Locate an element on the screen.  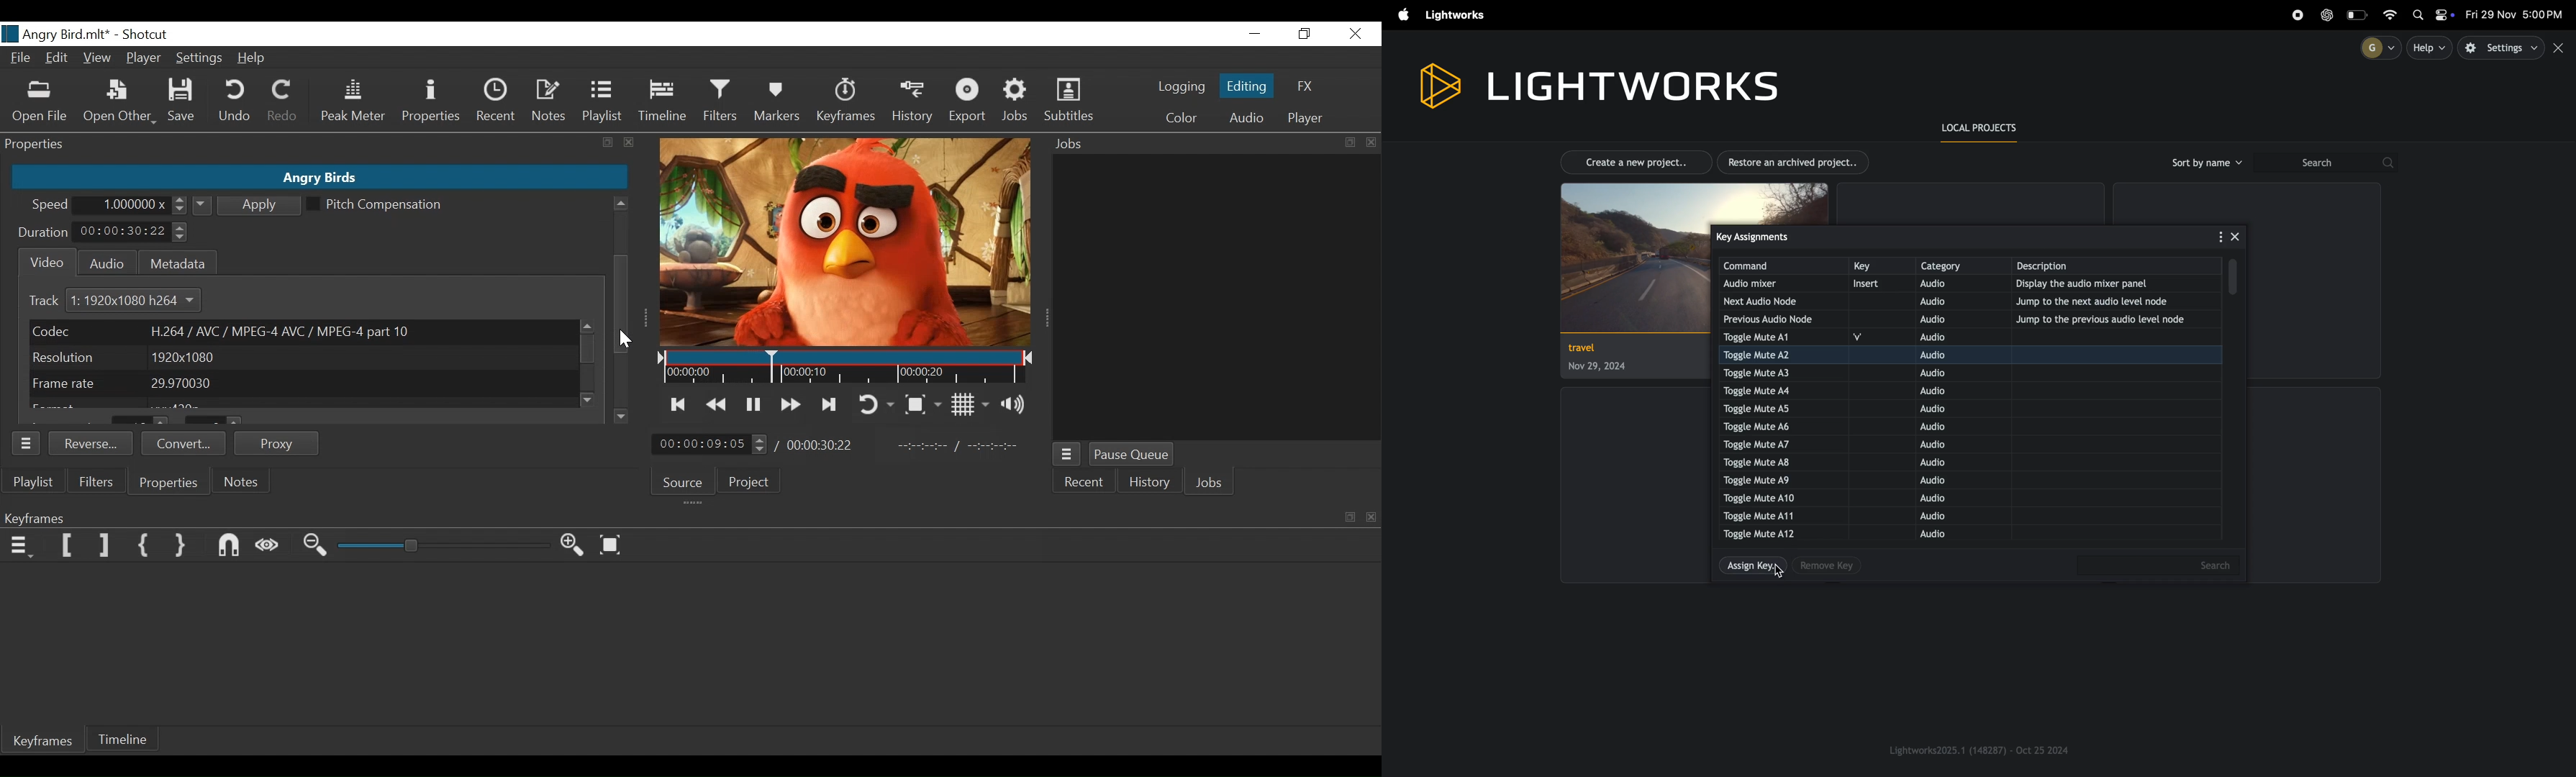
audio is located at coordinates (1947, 463).